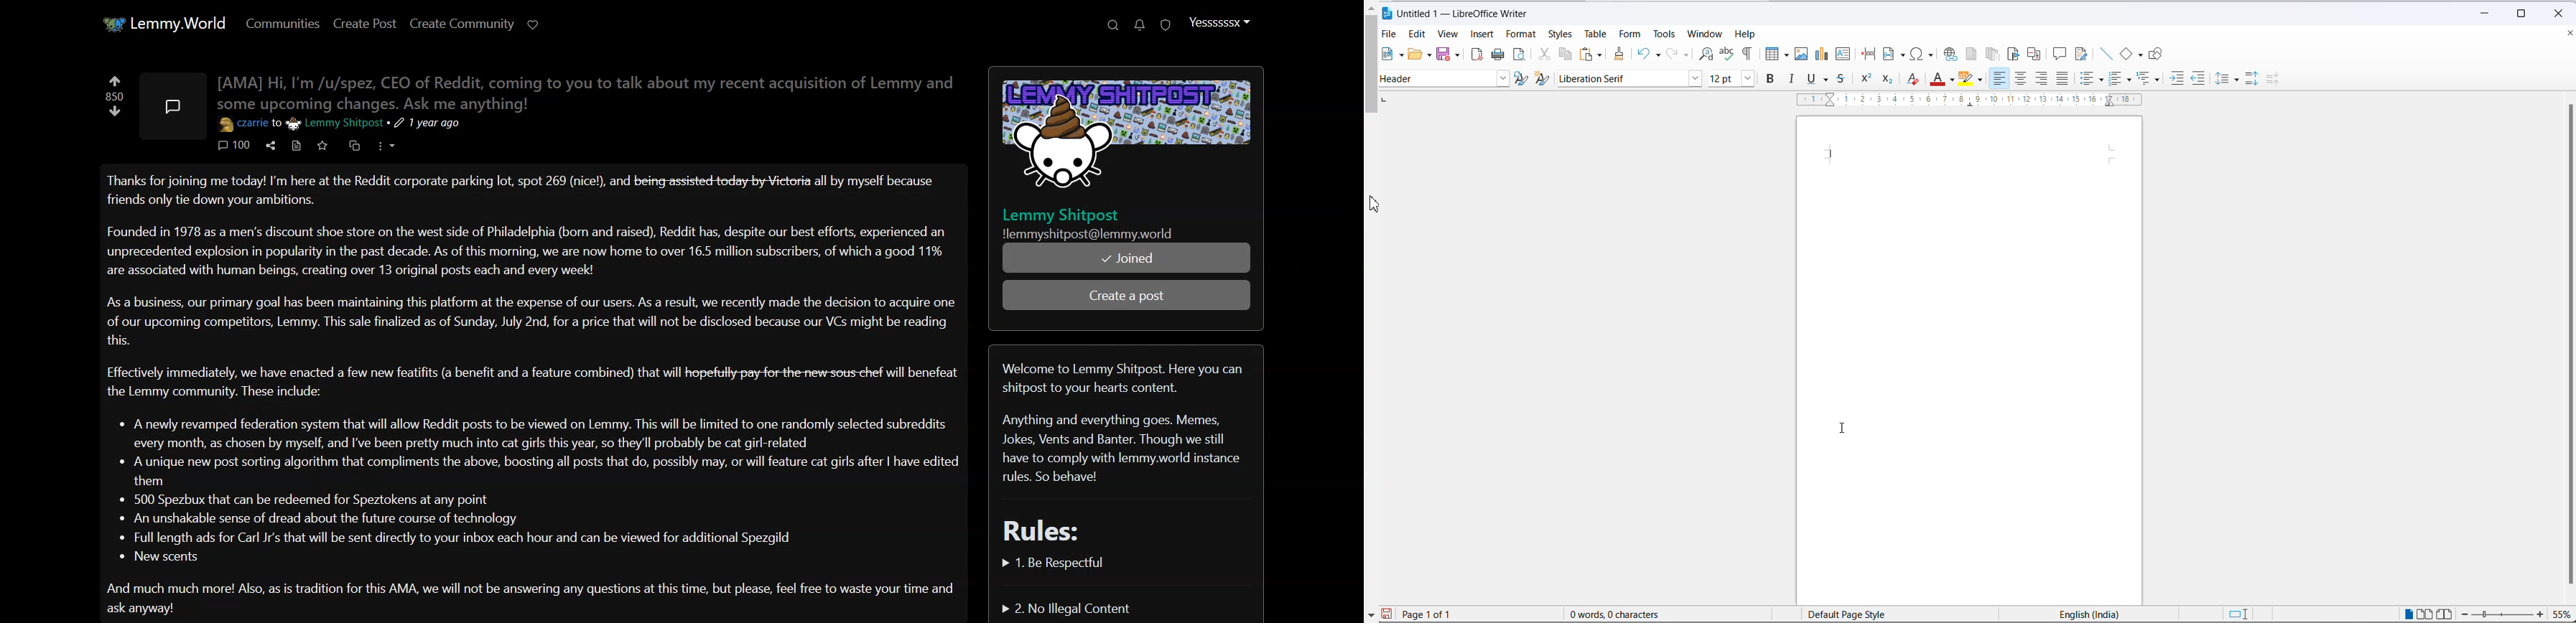 This screenshot has height=644, width=2576. What do you see at coordinates (366, 23) in the screenshot?
I see `Create Post` at bounding box center [366, 23].